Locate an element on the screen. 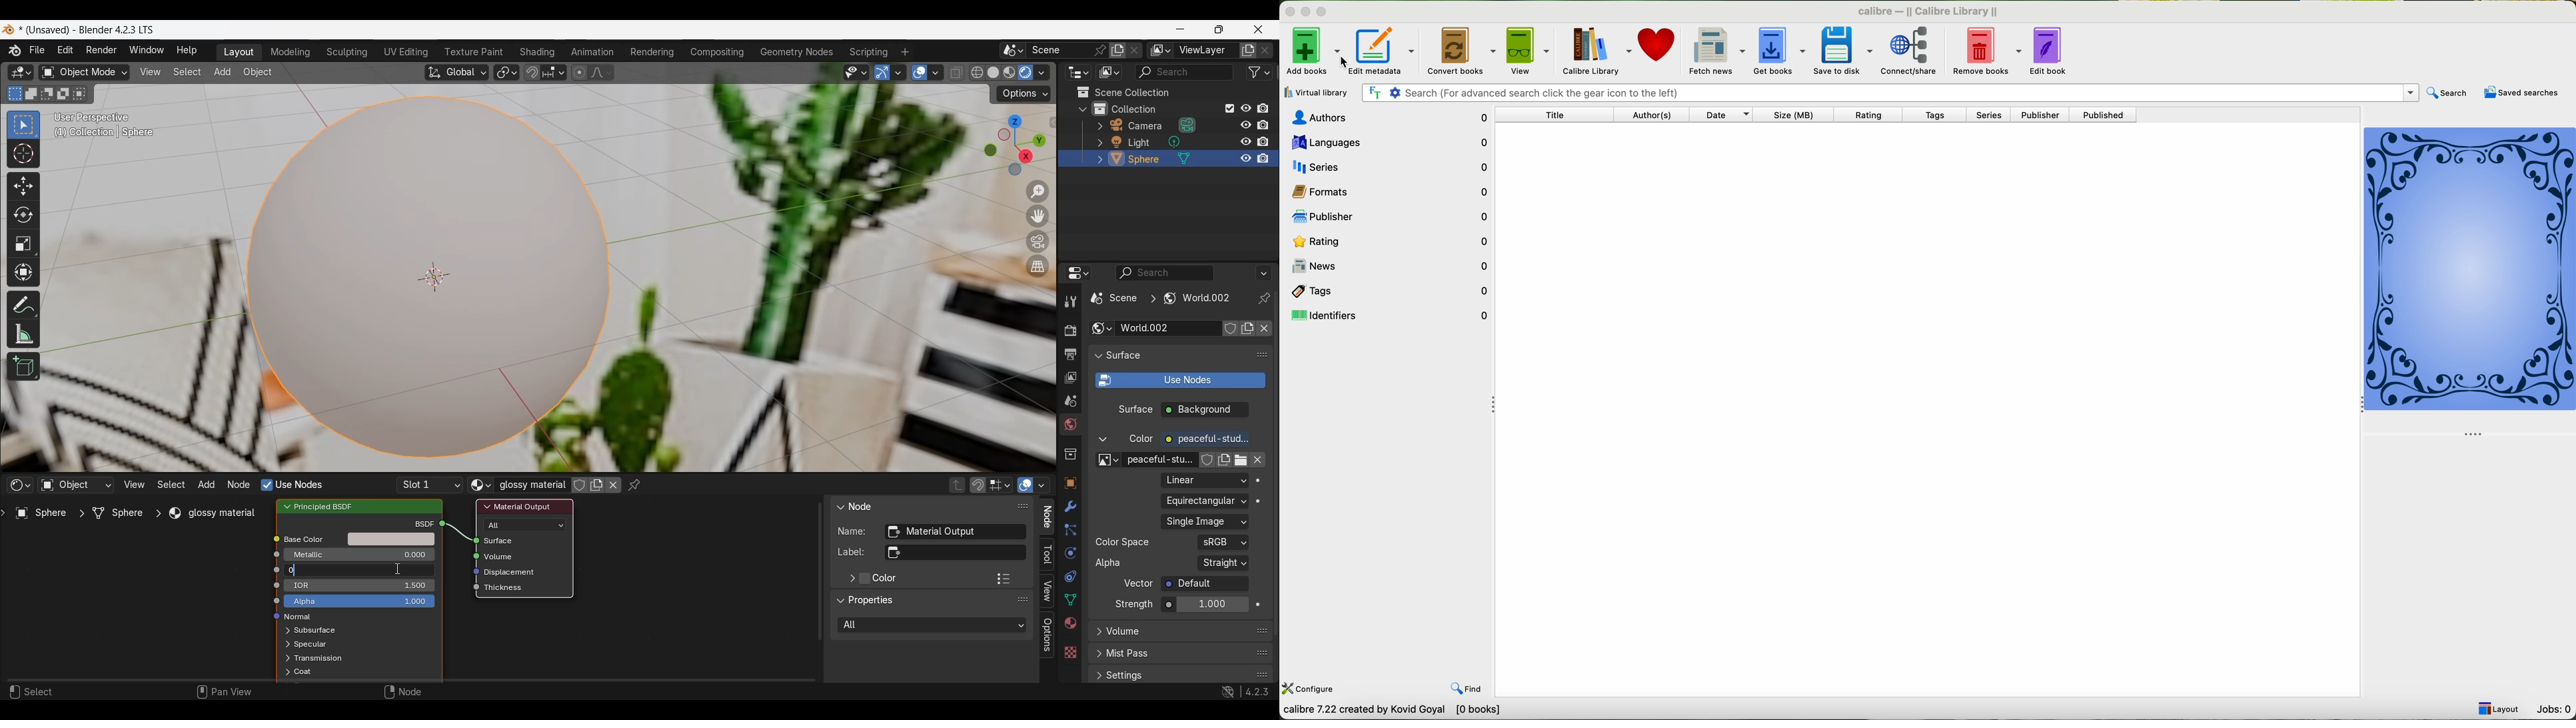 The width and height of the screenshot is (2576, 728). Color is located at coordinates (885, 579).